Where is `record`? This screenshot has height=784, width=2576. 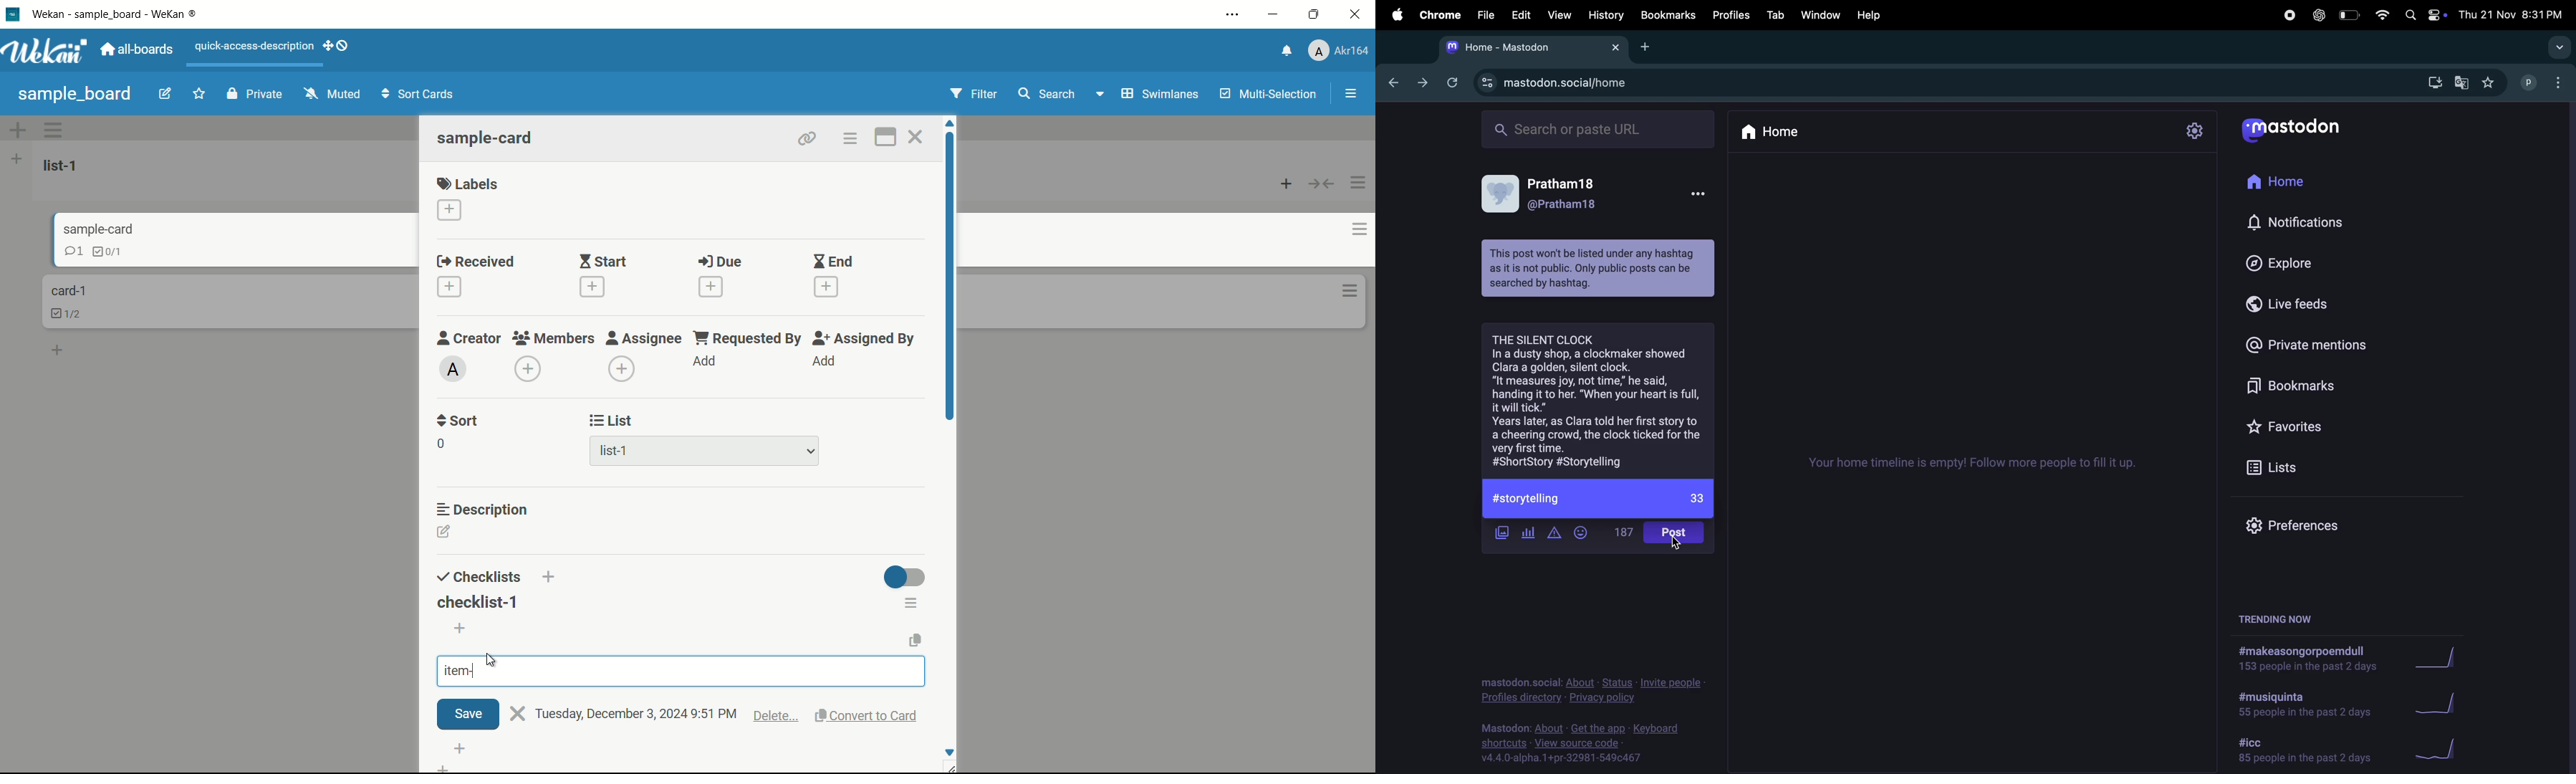 record is located at coordinates (2285, 14).